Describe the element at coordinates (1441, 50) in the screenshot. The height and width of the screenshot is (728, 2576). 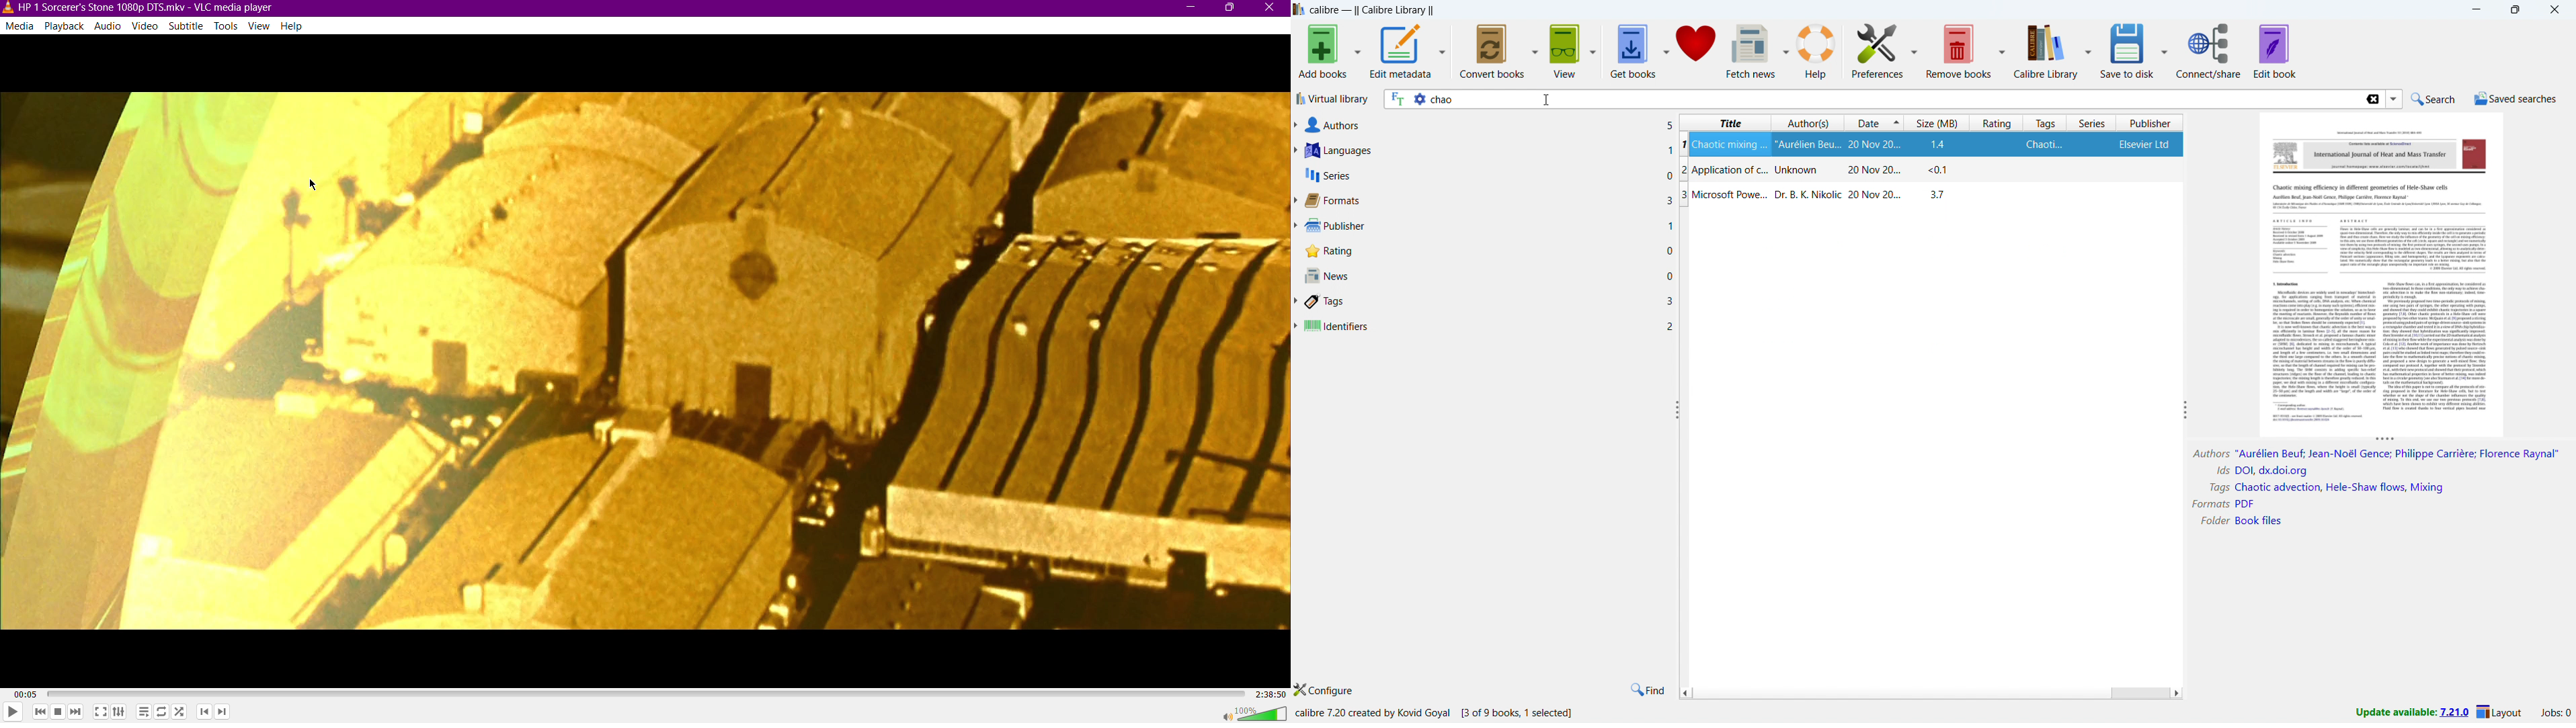
I see `edit metadata options` at that location.